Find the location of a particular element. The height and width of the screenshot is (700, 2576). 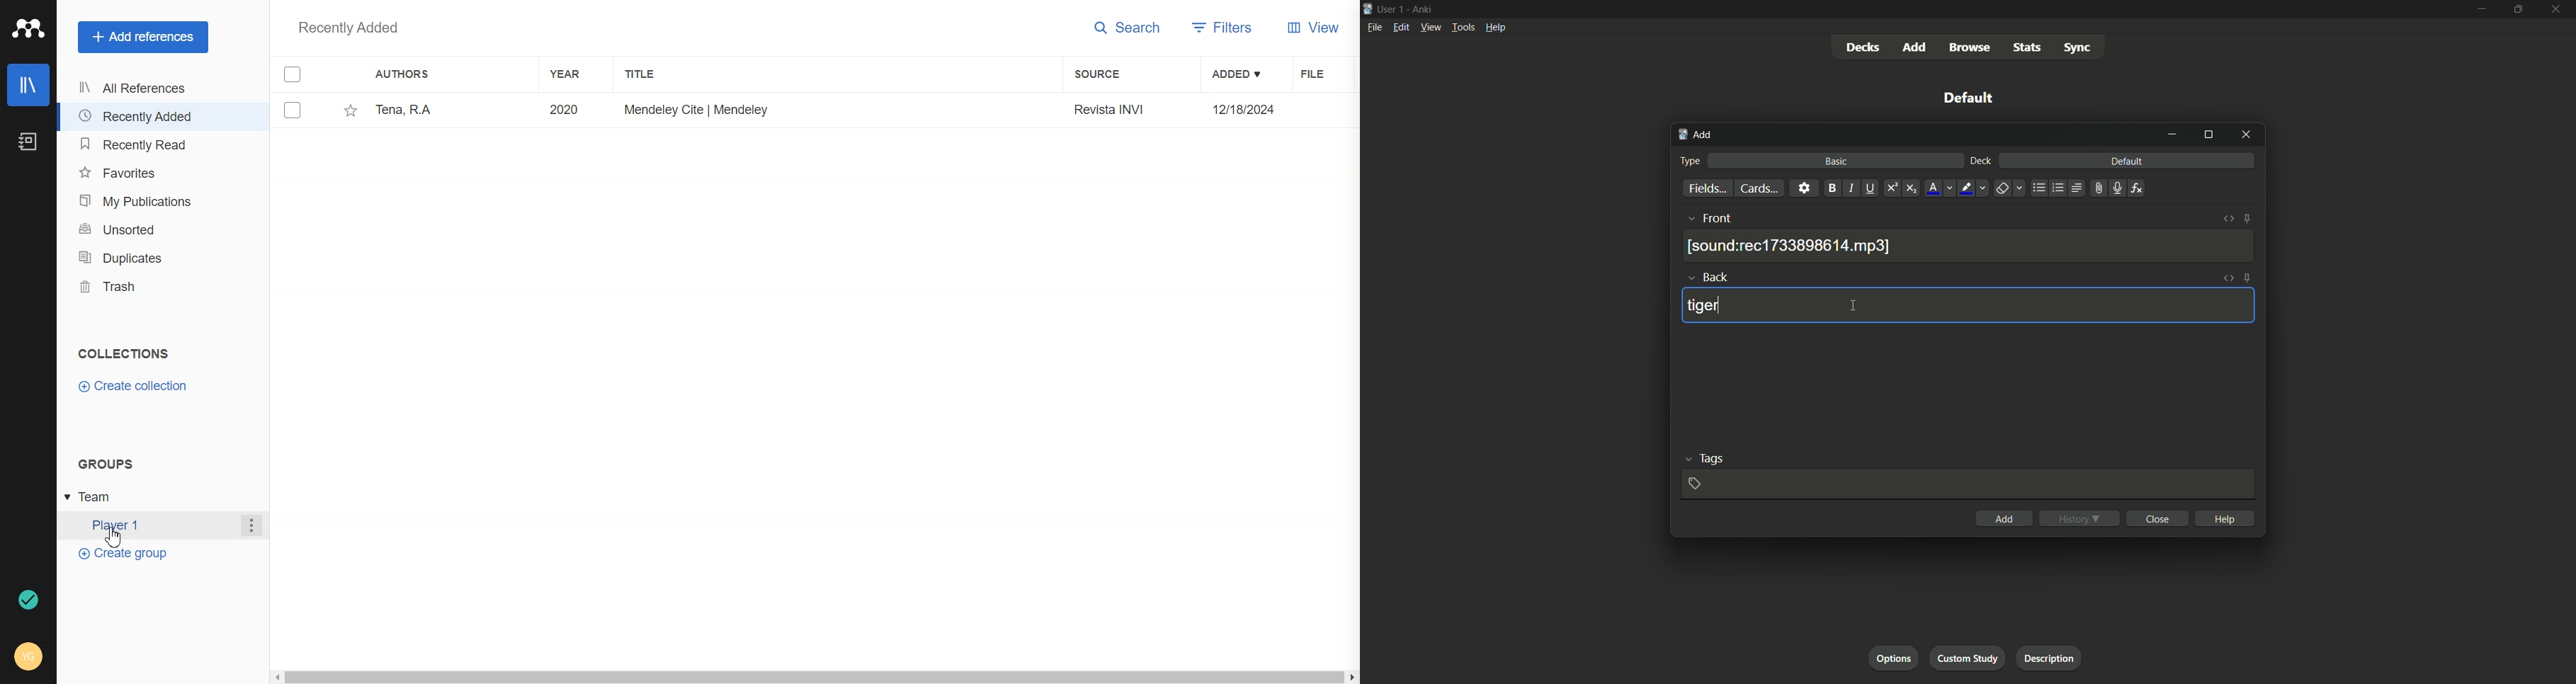

view menu is located at coordinates (1431, 27).